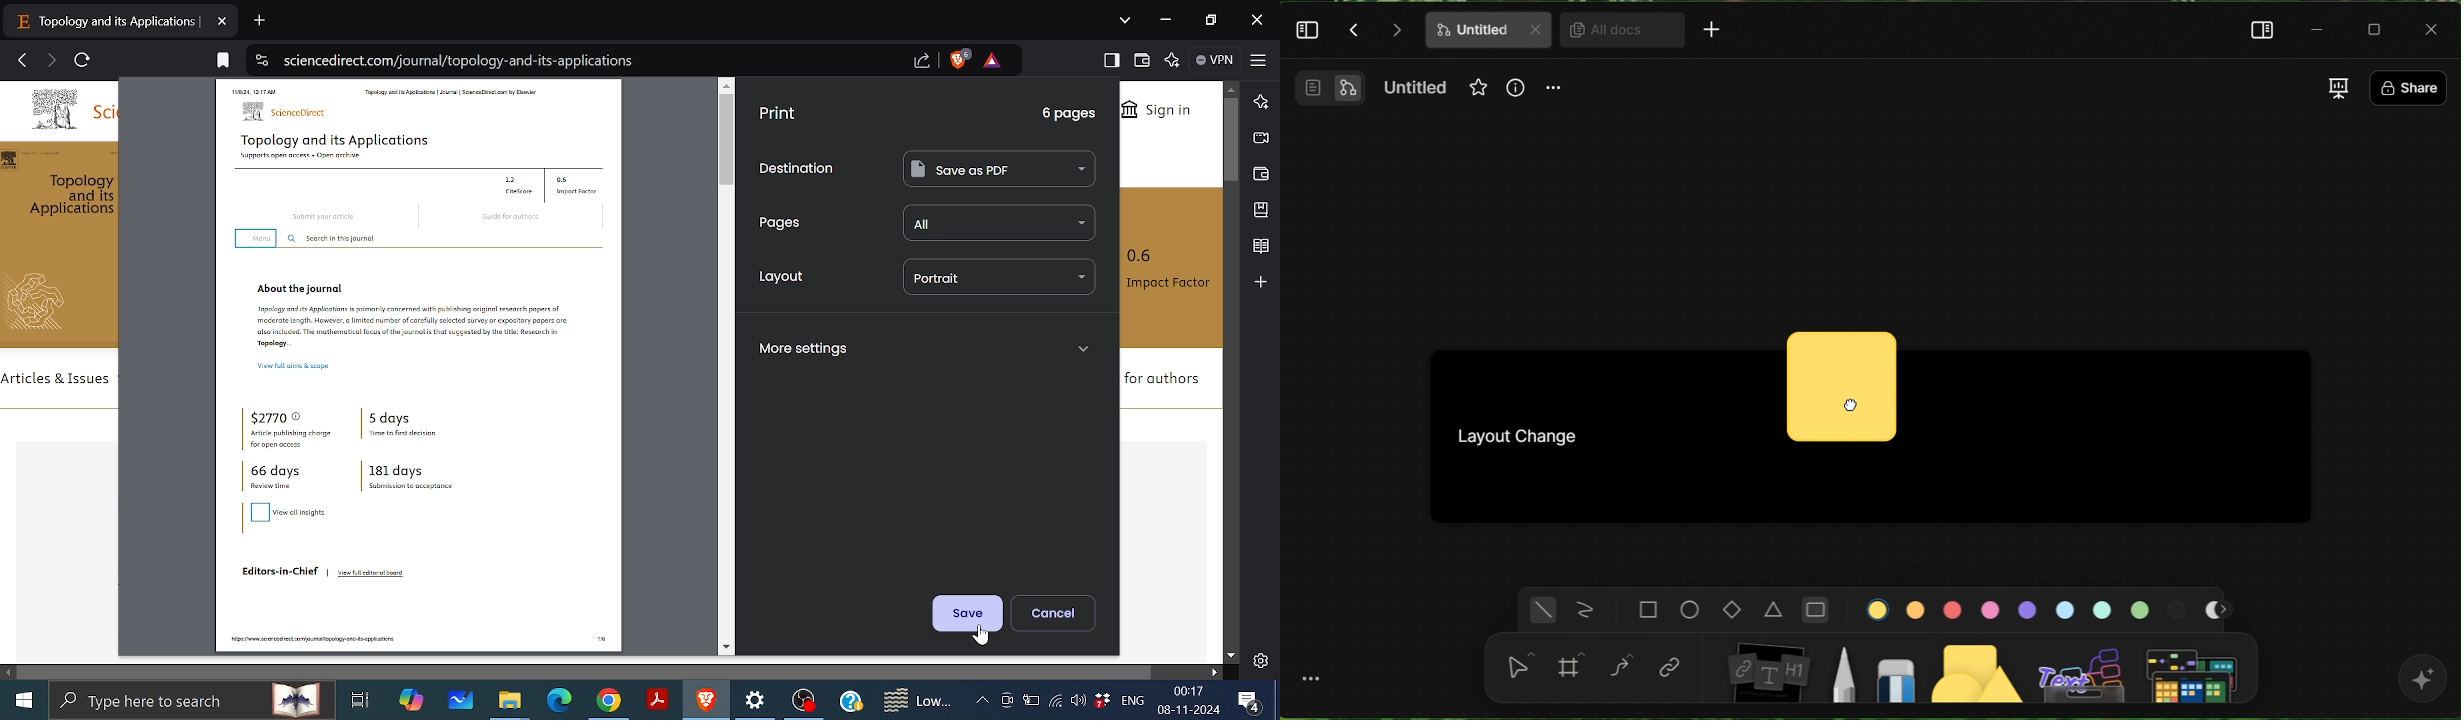 This screenshot has height=728, width=2464. I want to click on for authors, so click(1166, 380).